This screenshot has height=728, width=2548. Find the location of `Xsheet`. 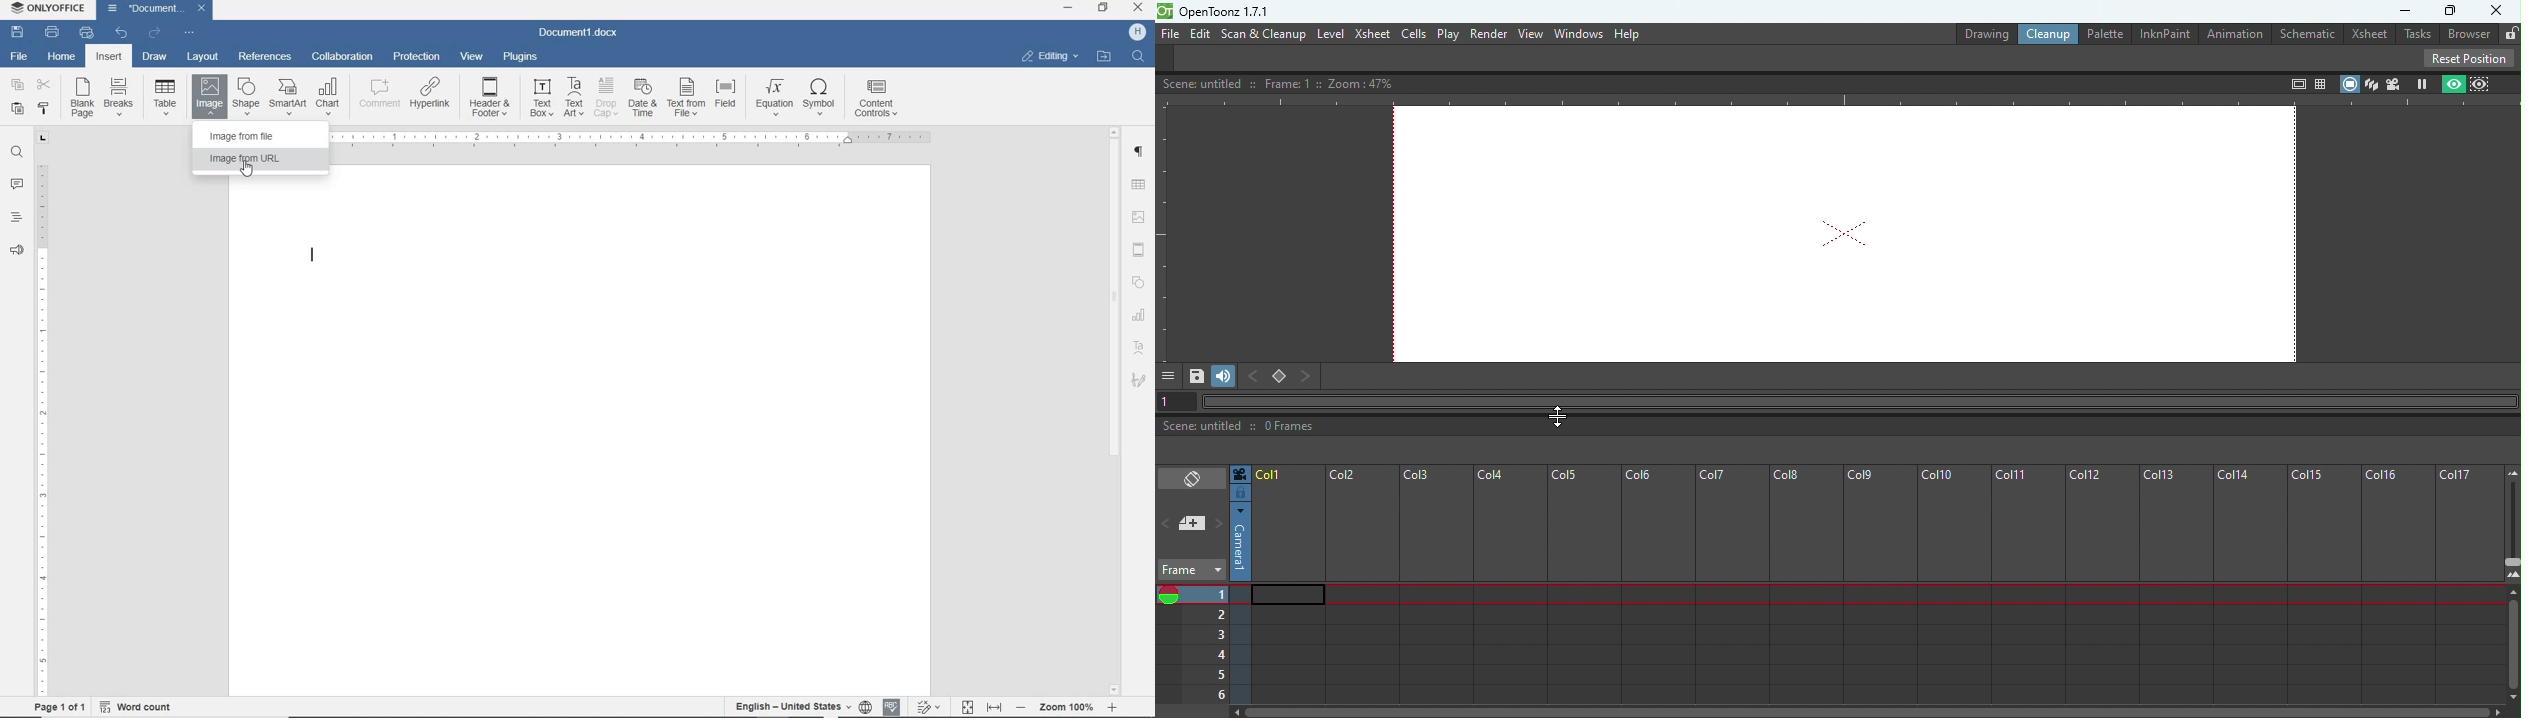

Xsheet is located at coordinates (1372, 35).